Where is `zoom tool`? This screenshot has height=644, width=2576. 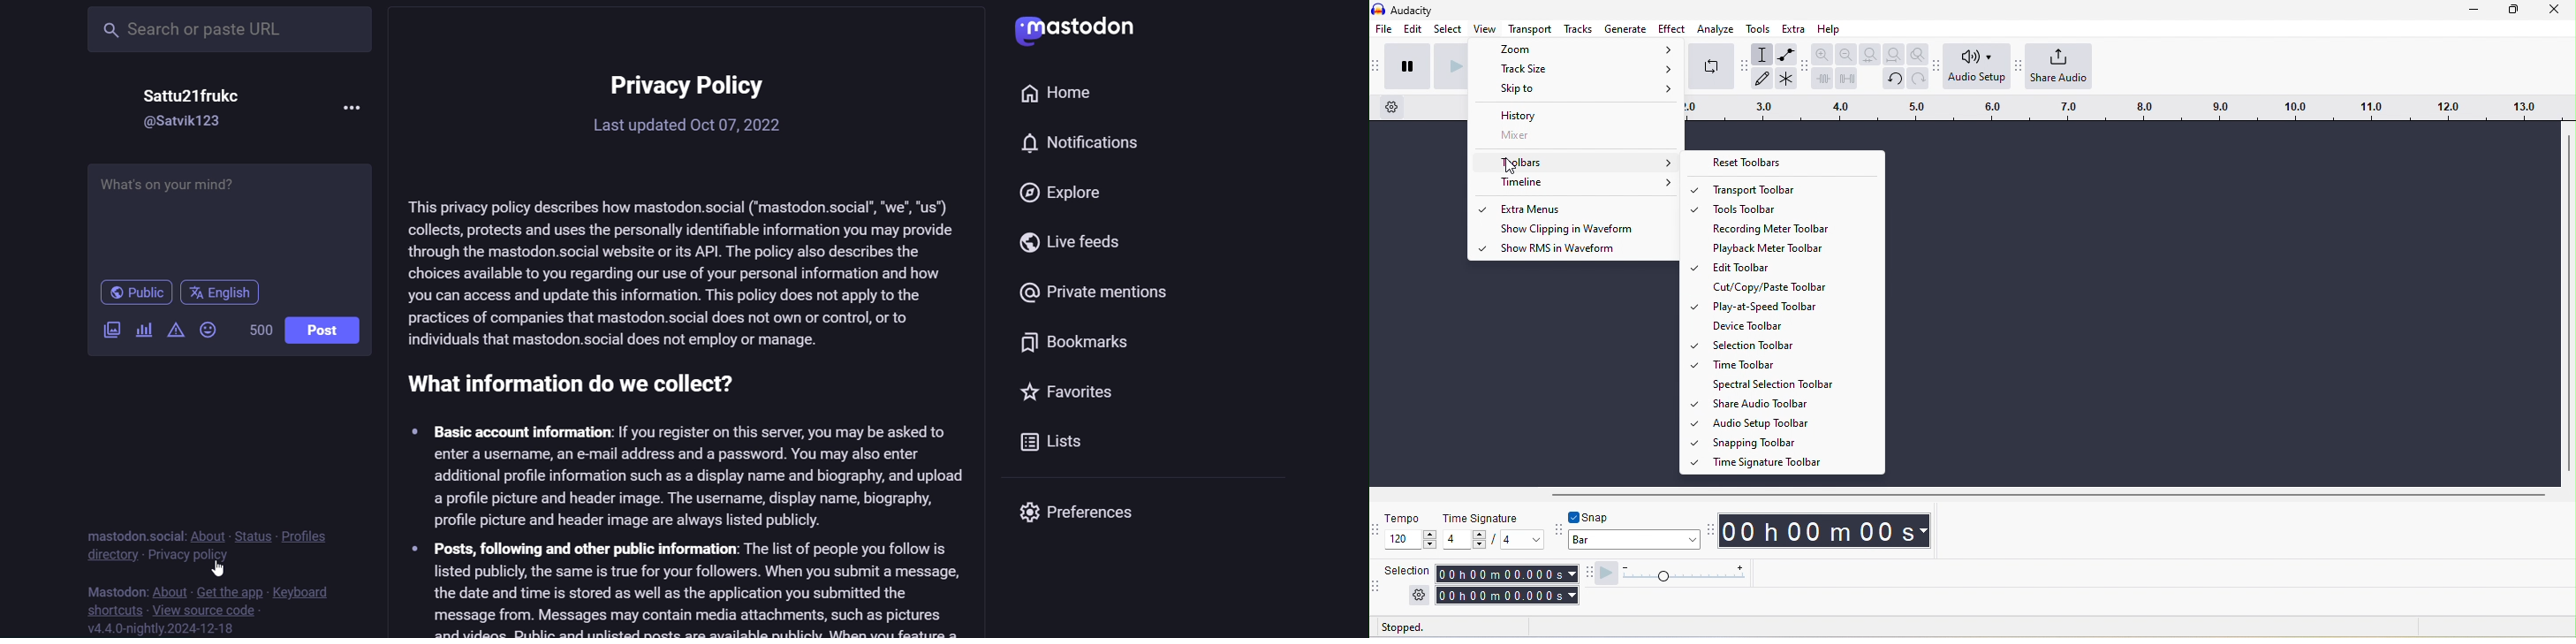 zoom tool is located at coordinates (1917, 54).